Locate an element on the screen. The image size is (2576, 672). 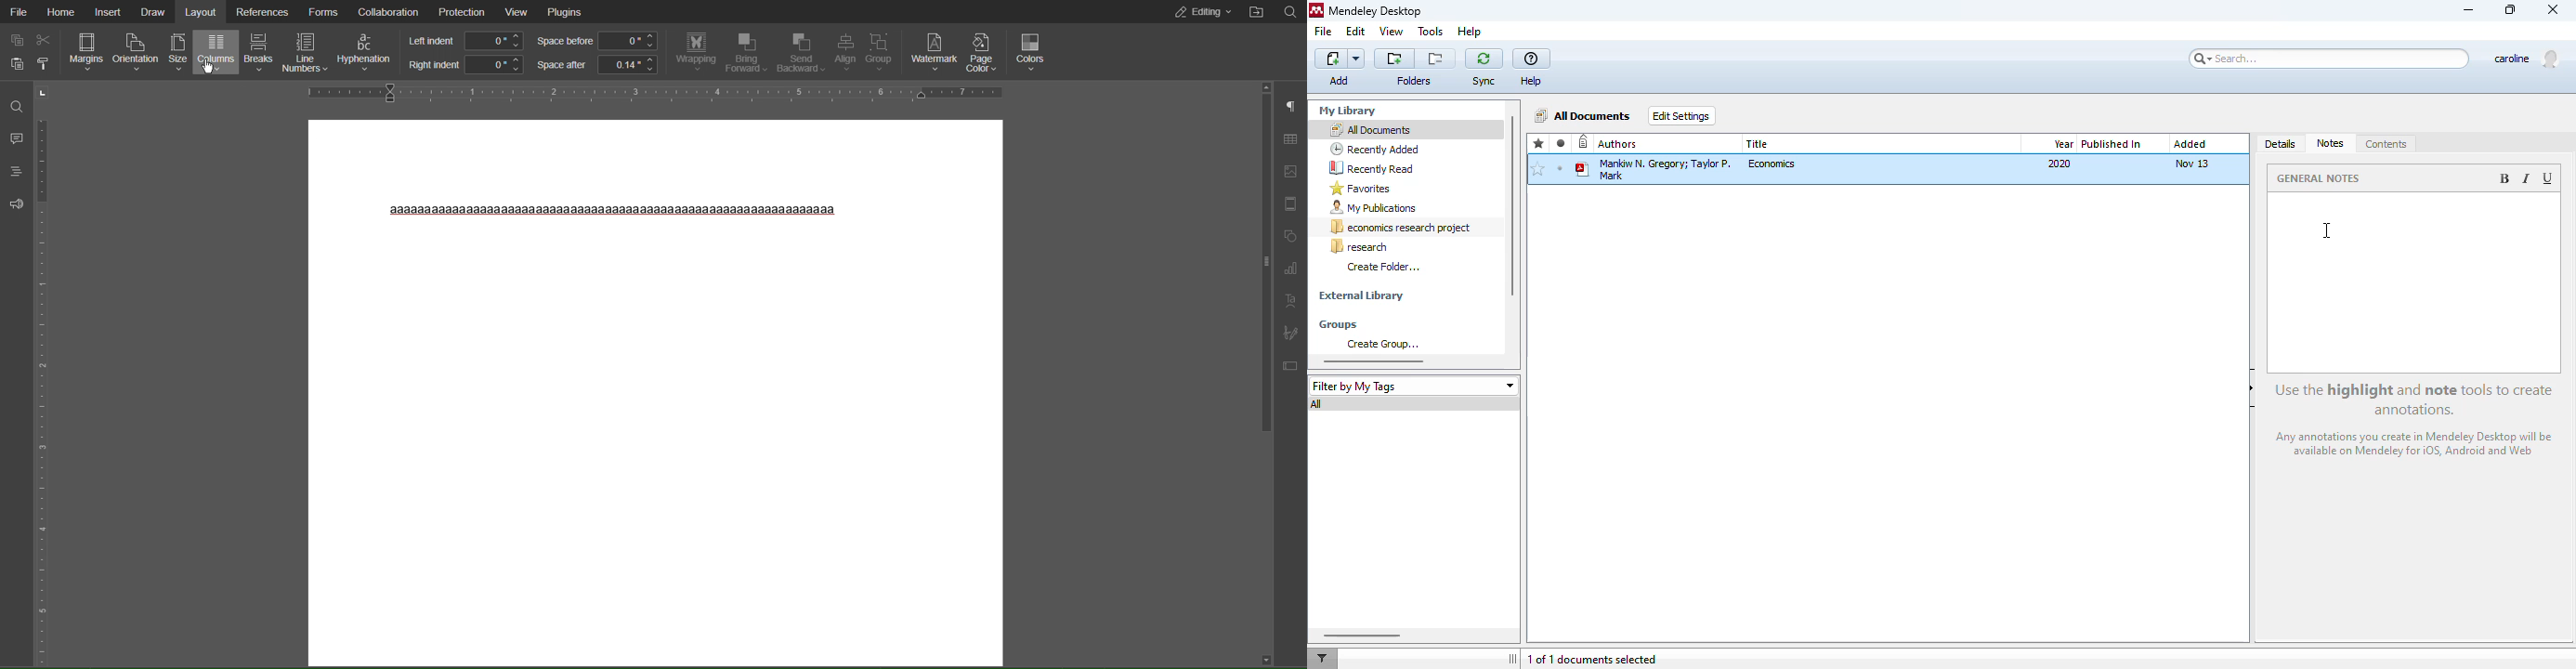
2020 is located at coordinates (2059, 164).